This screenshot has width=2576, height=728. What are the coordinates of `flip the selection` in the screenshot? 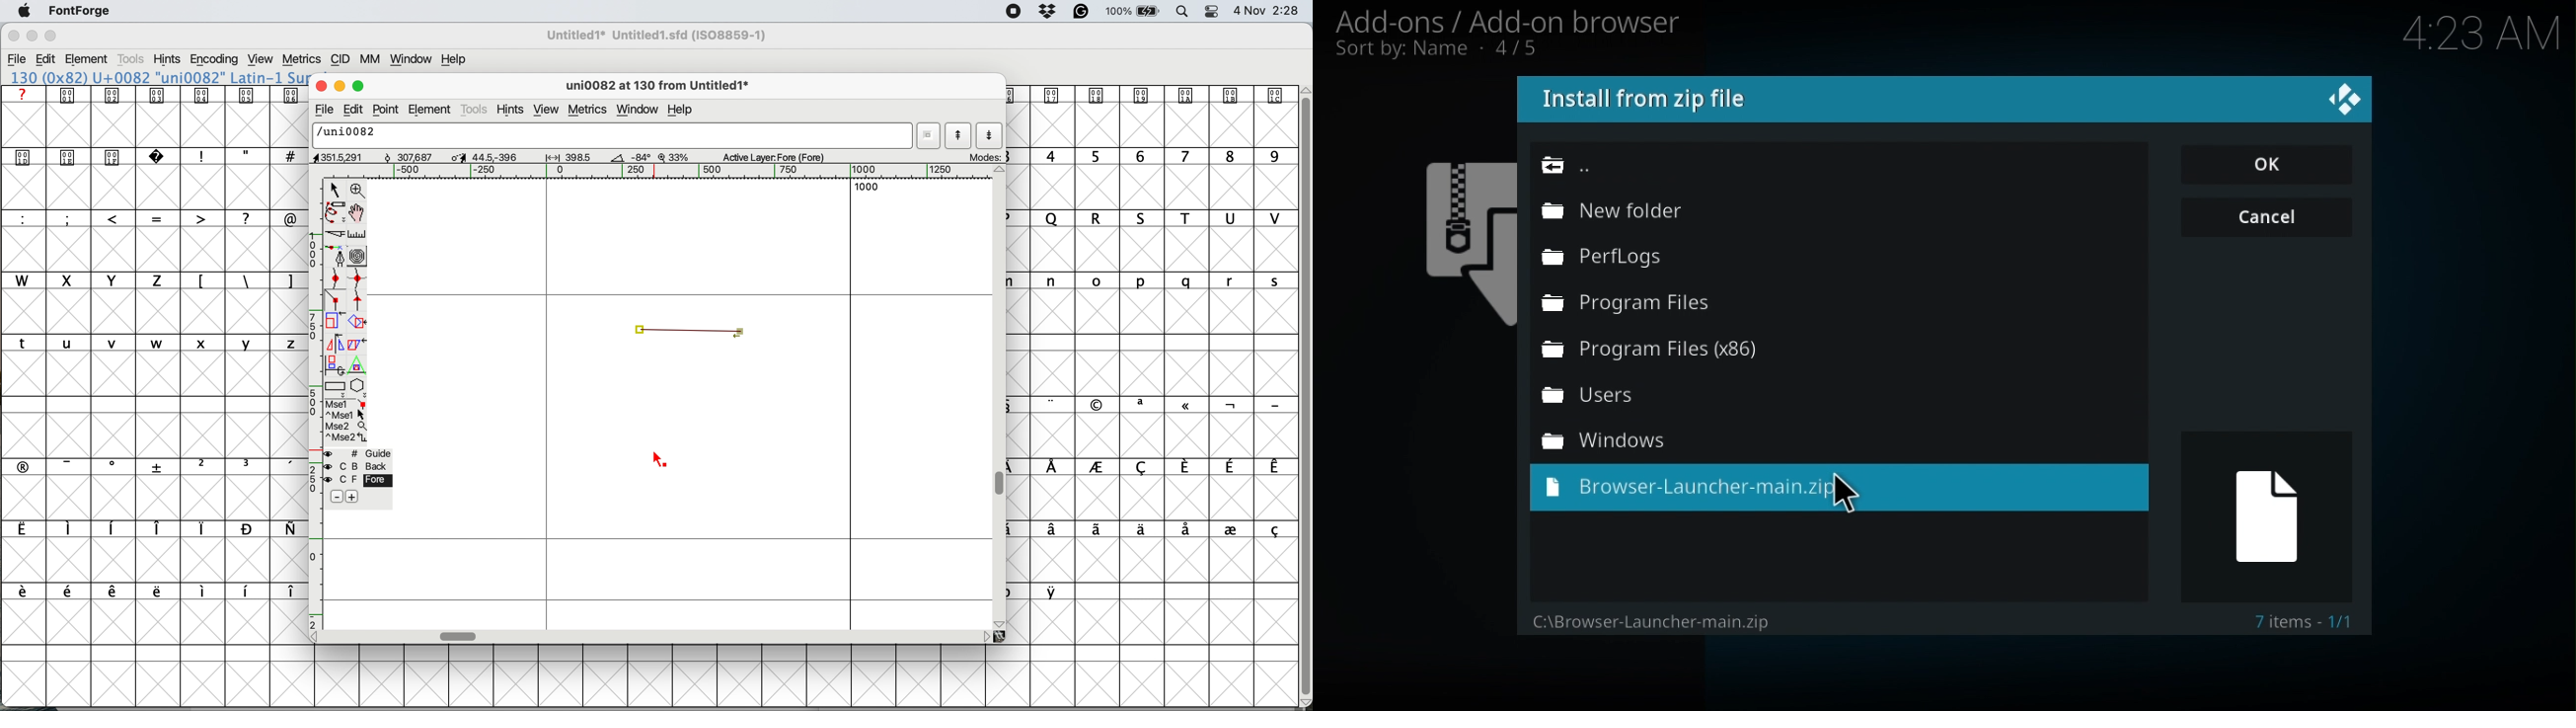 It's located at (333, 344).